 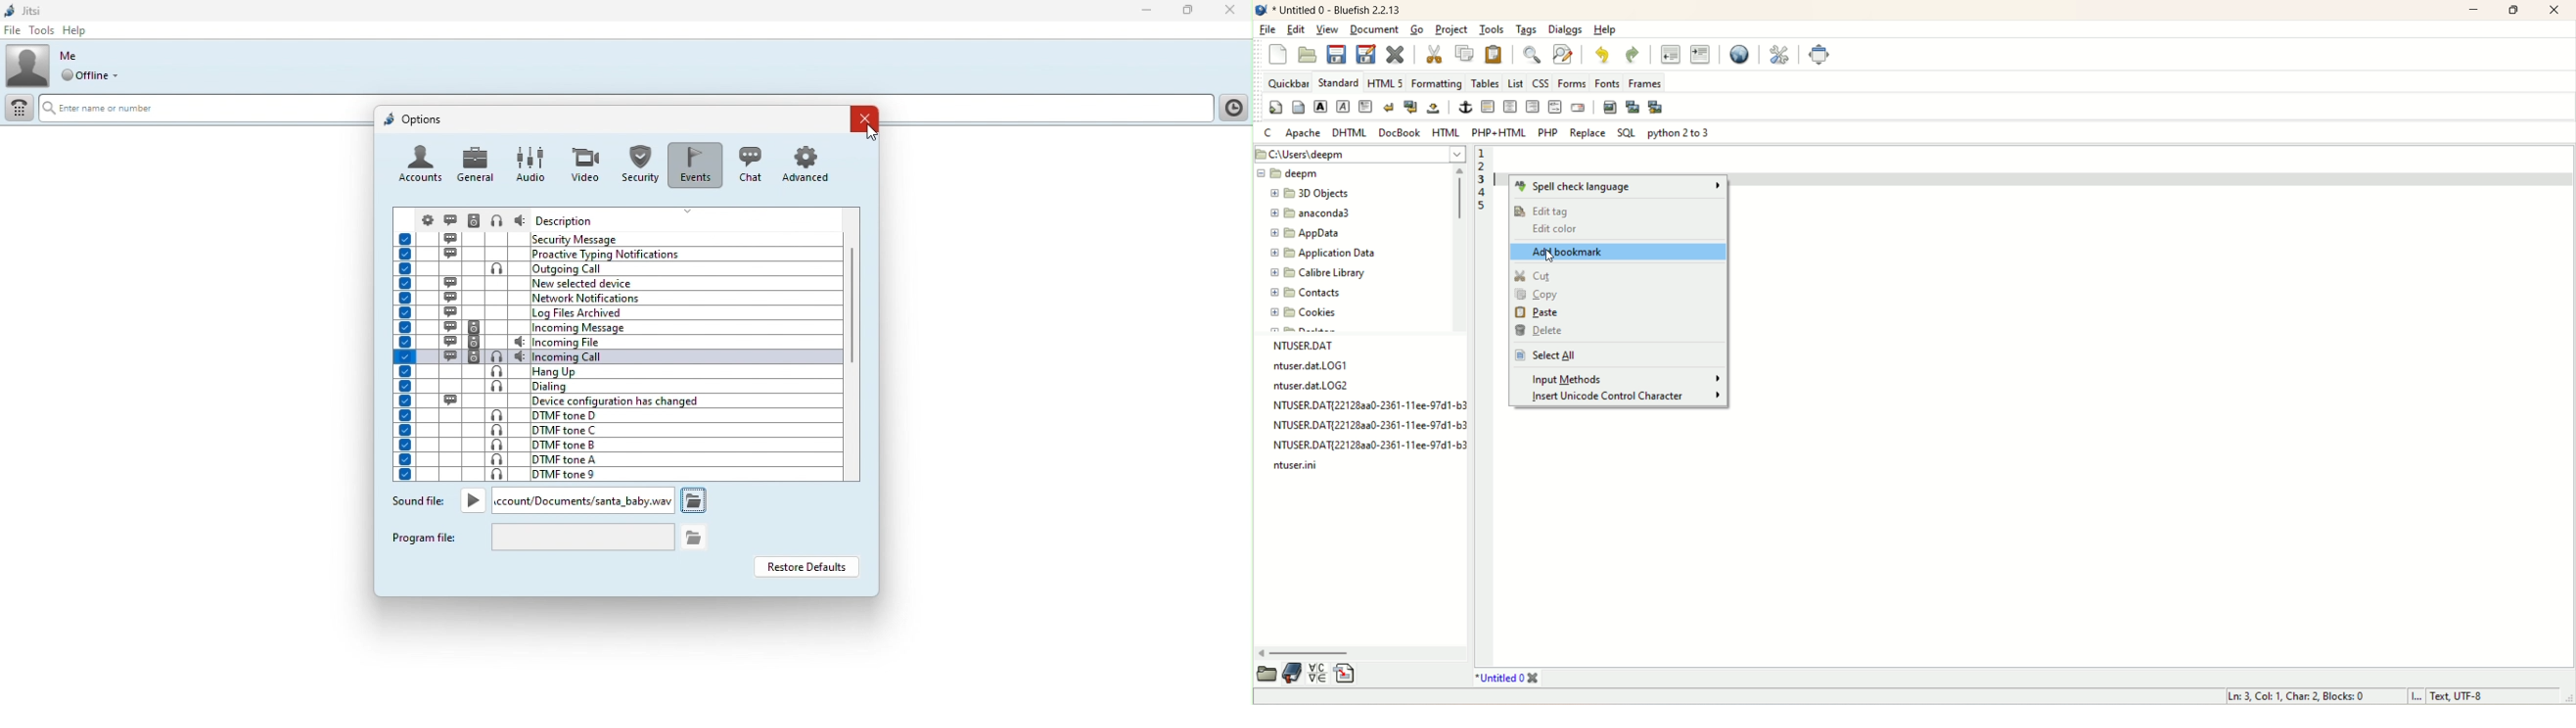 I want to click on paragraph, so click(x=1367, y=106).